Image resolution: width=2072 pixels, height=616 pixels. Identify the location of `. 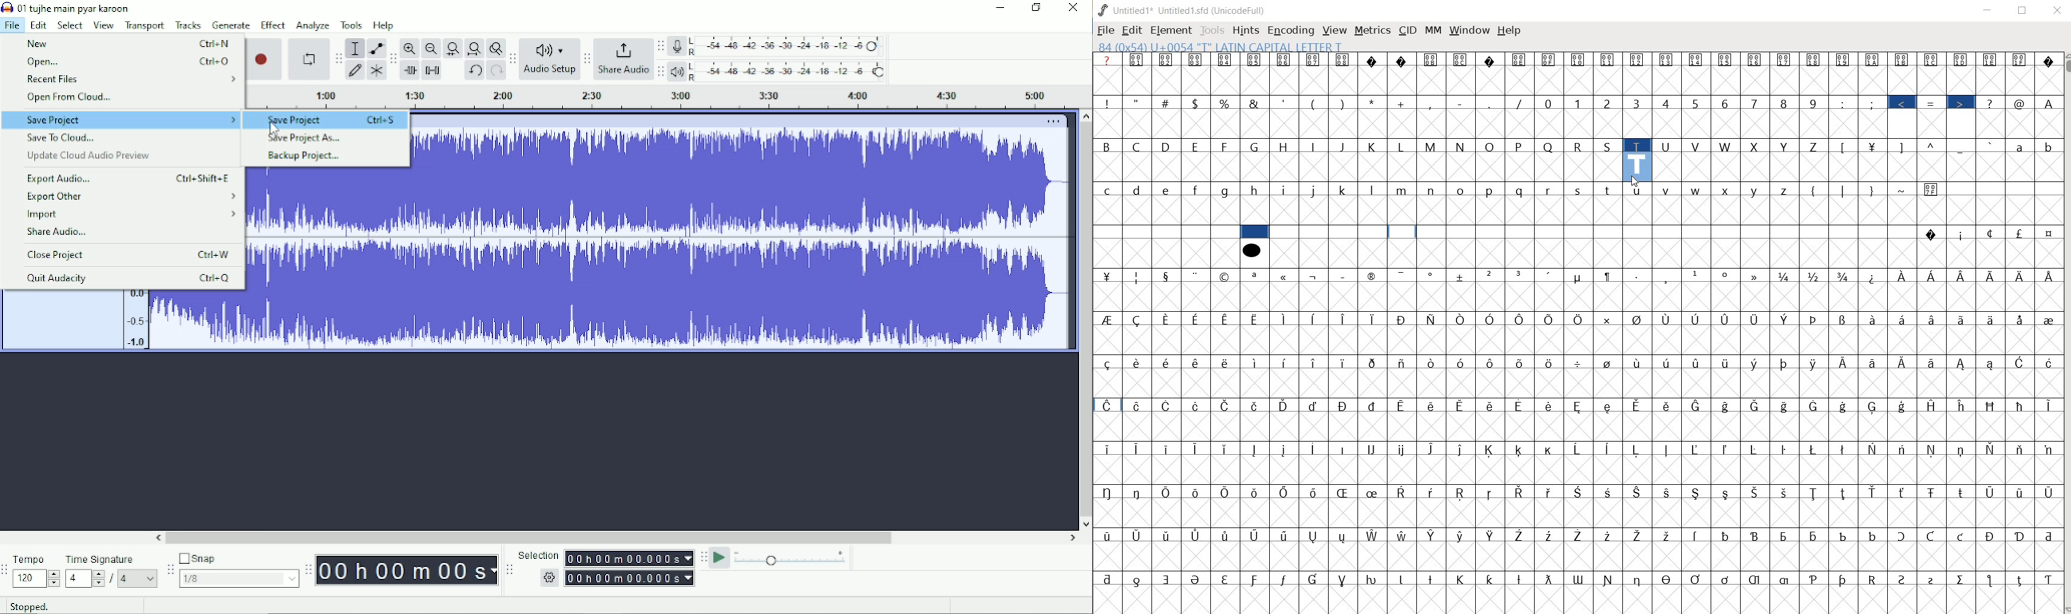
(1991, 145).